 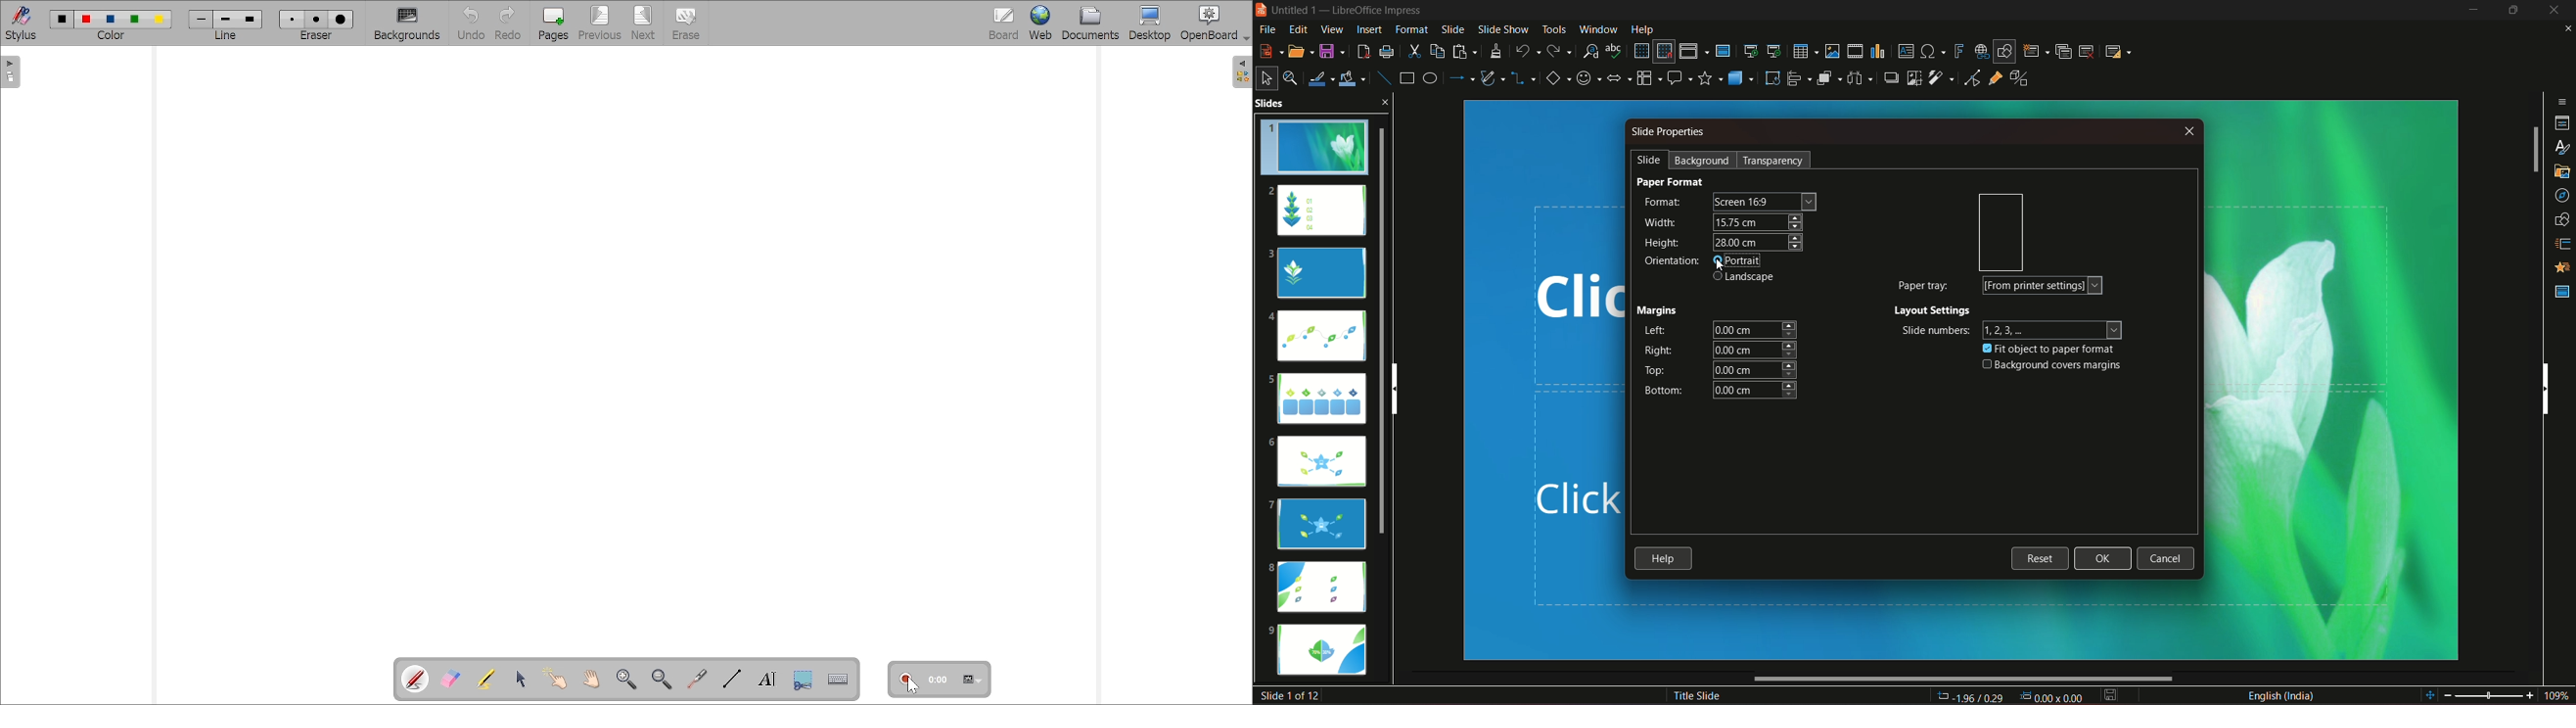 I want to click on new slide, so click(x=2036, y=50).